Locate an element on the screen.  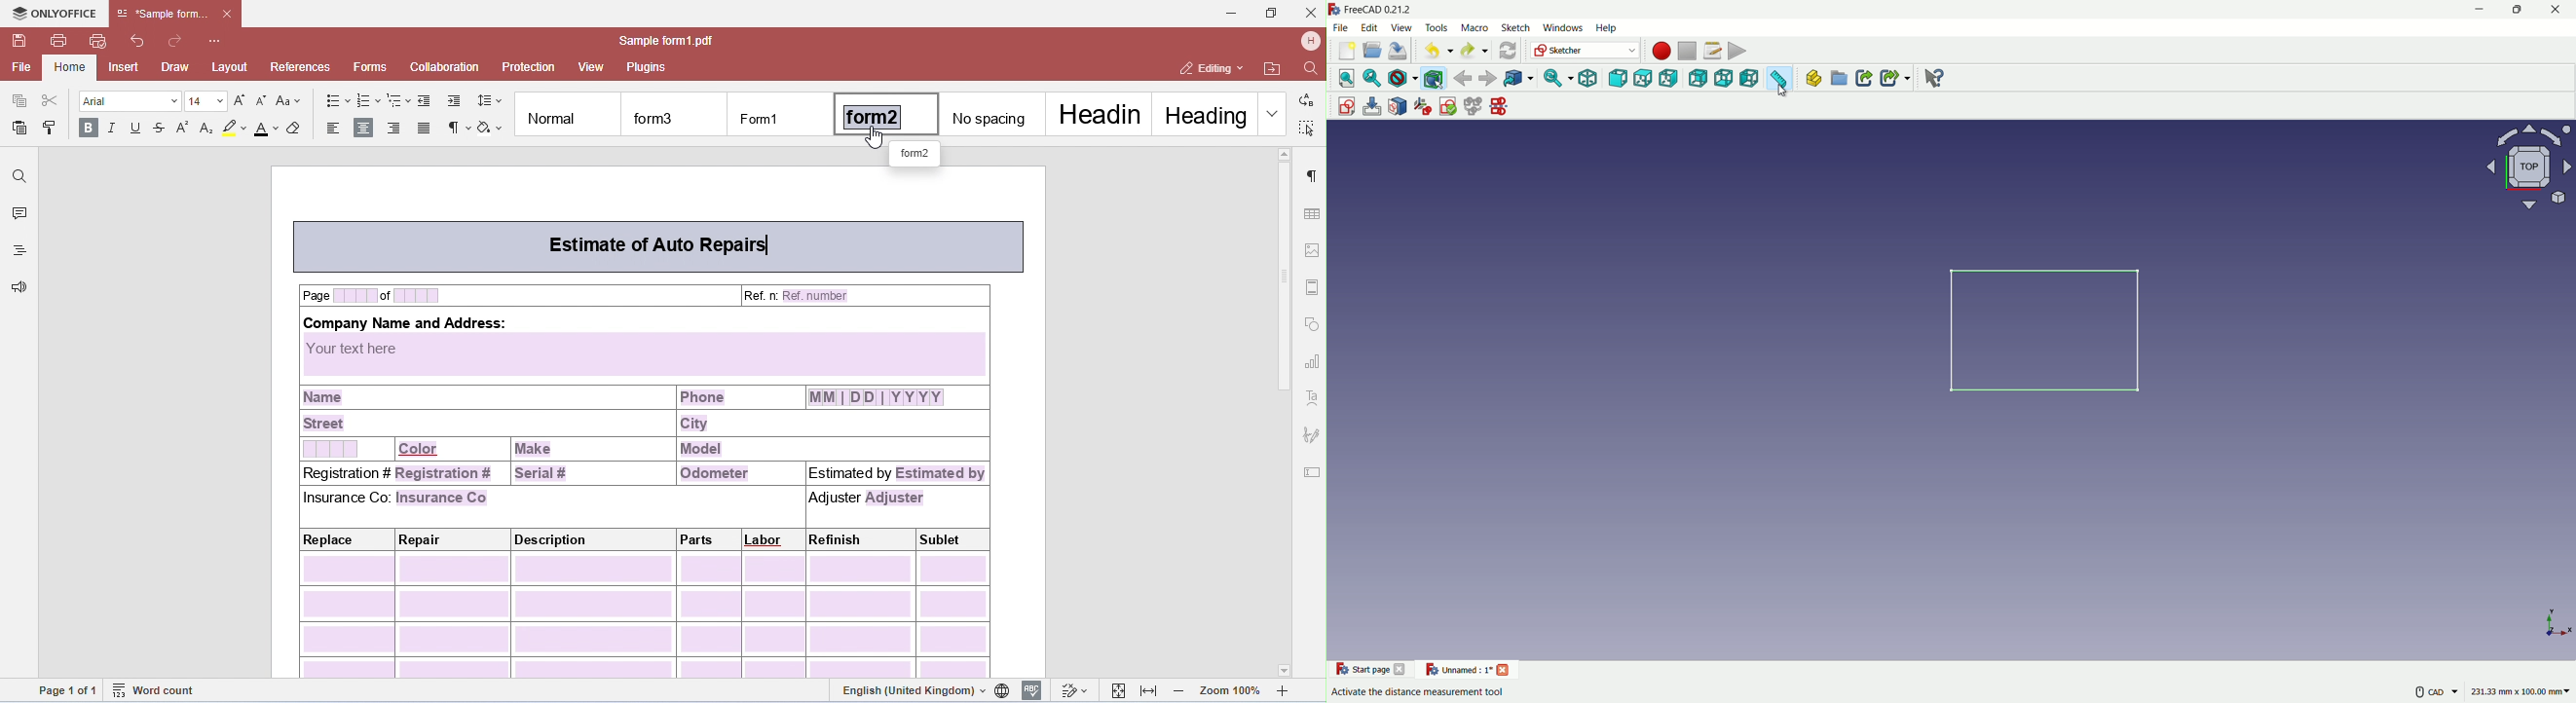
Activate the distance measurement tool is located at coordinates (1433, 691).